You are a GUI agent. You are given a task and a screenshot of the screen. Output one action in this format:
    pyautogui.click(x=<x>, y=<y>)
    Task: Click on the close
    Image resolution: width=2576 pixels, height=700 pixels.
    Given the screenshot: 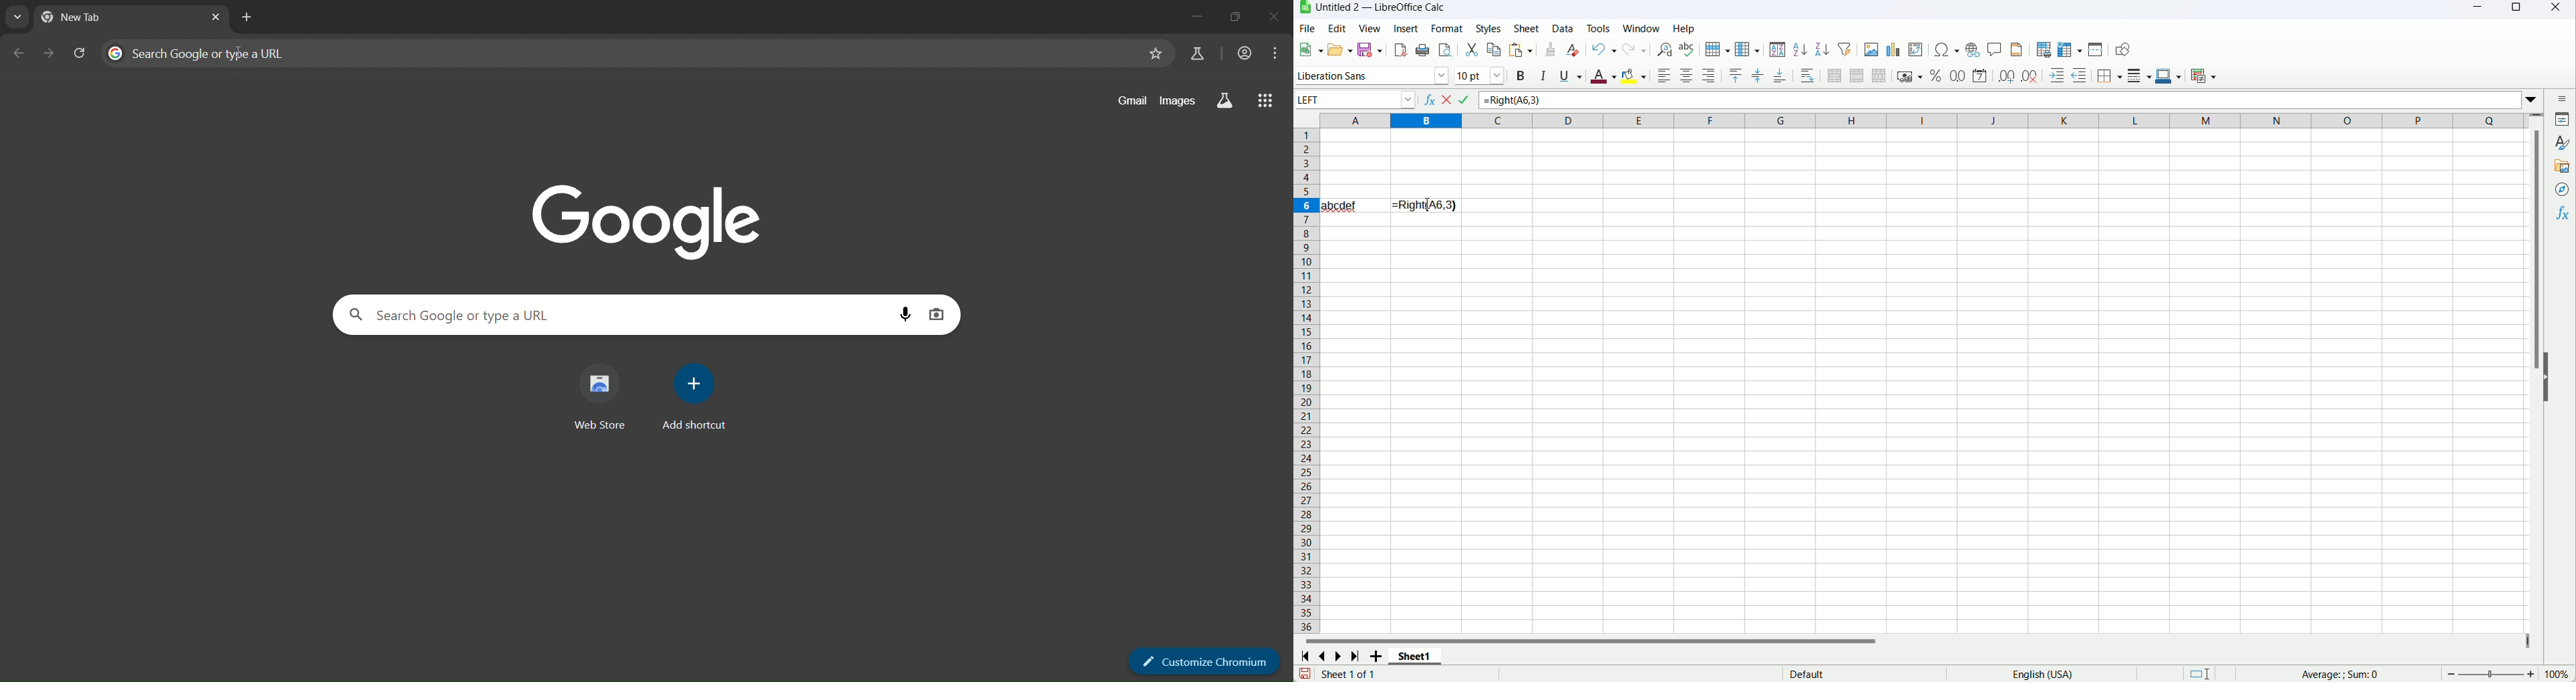 What is the action you would take?
    pyautogui.click(x=2561, y=8)
    